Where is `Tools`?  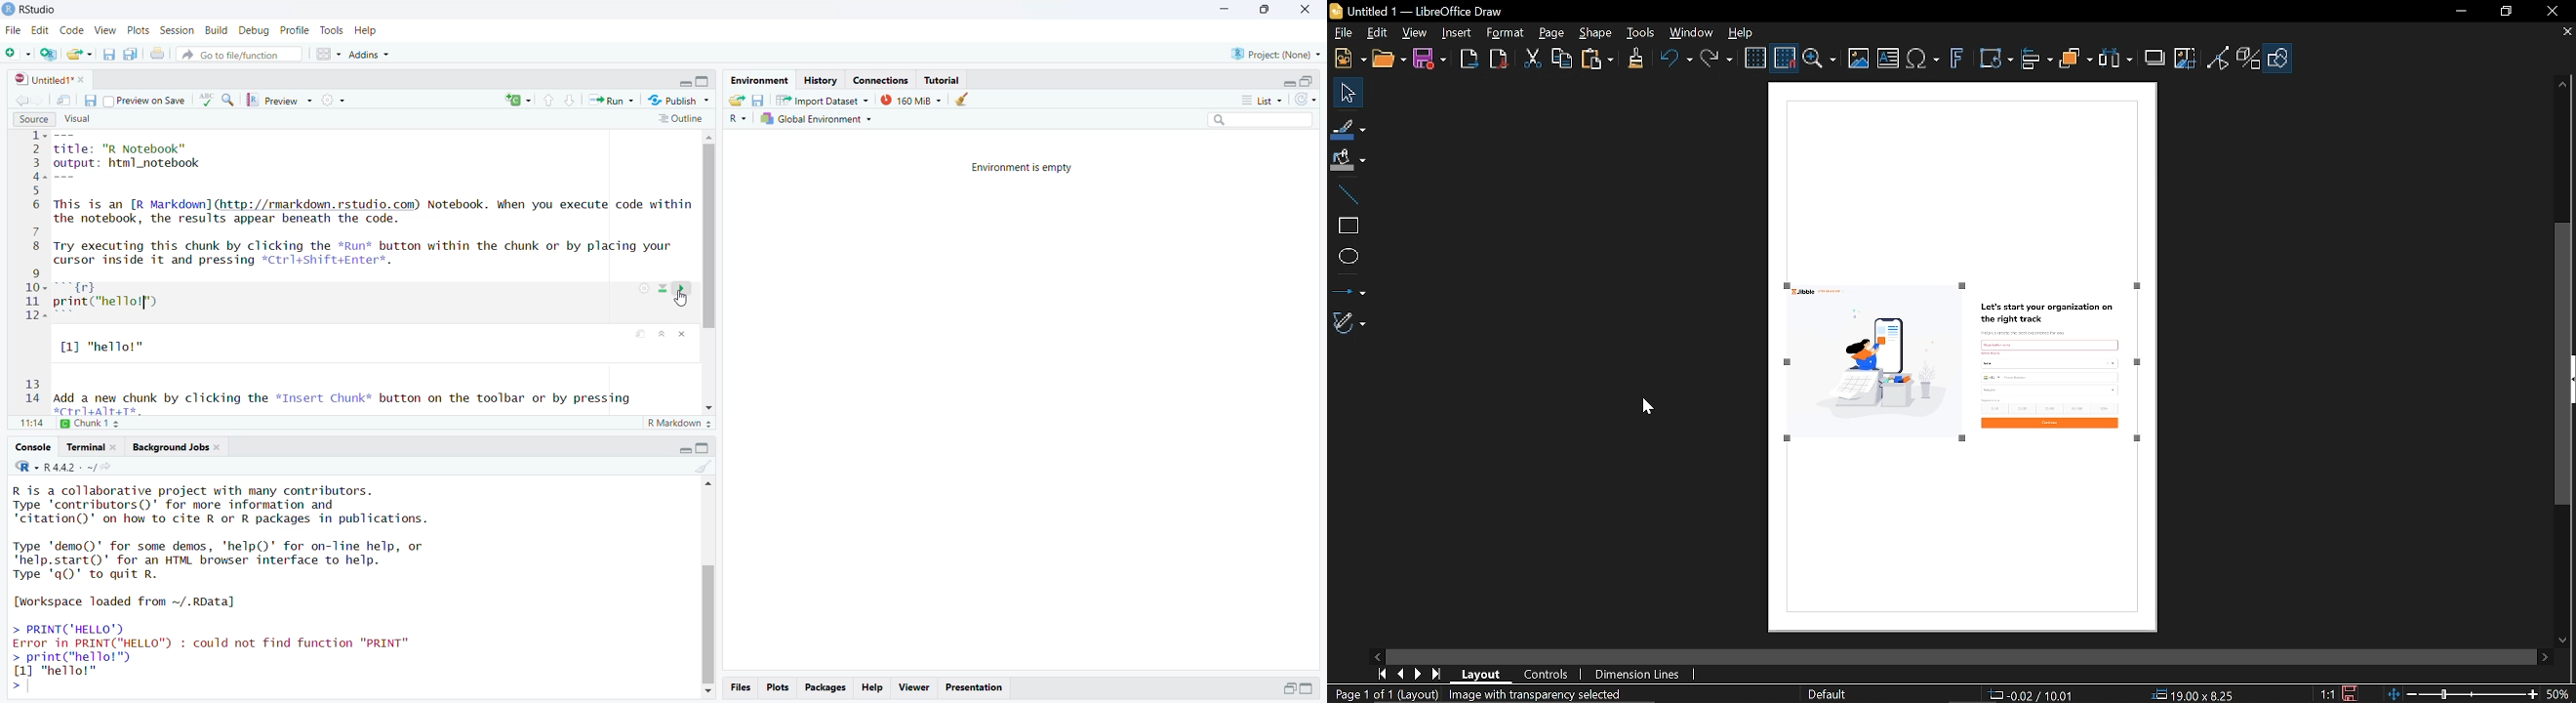 Tools is located at coordinates (1641, 31).